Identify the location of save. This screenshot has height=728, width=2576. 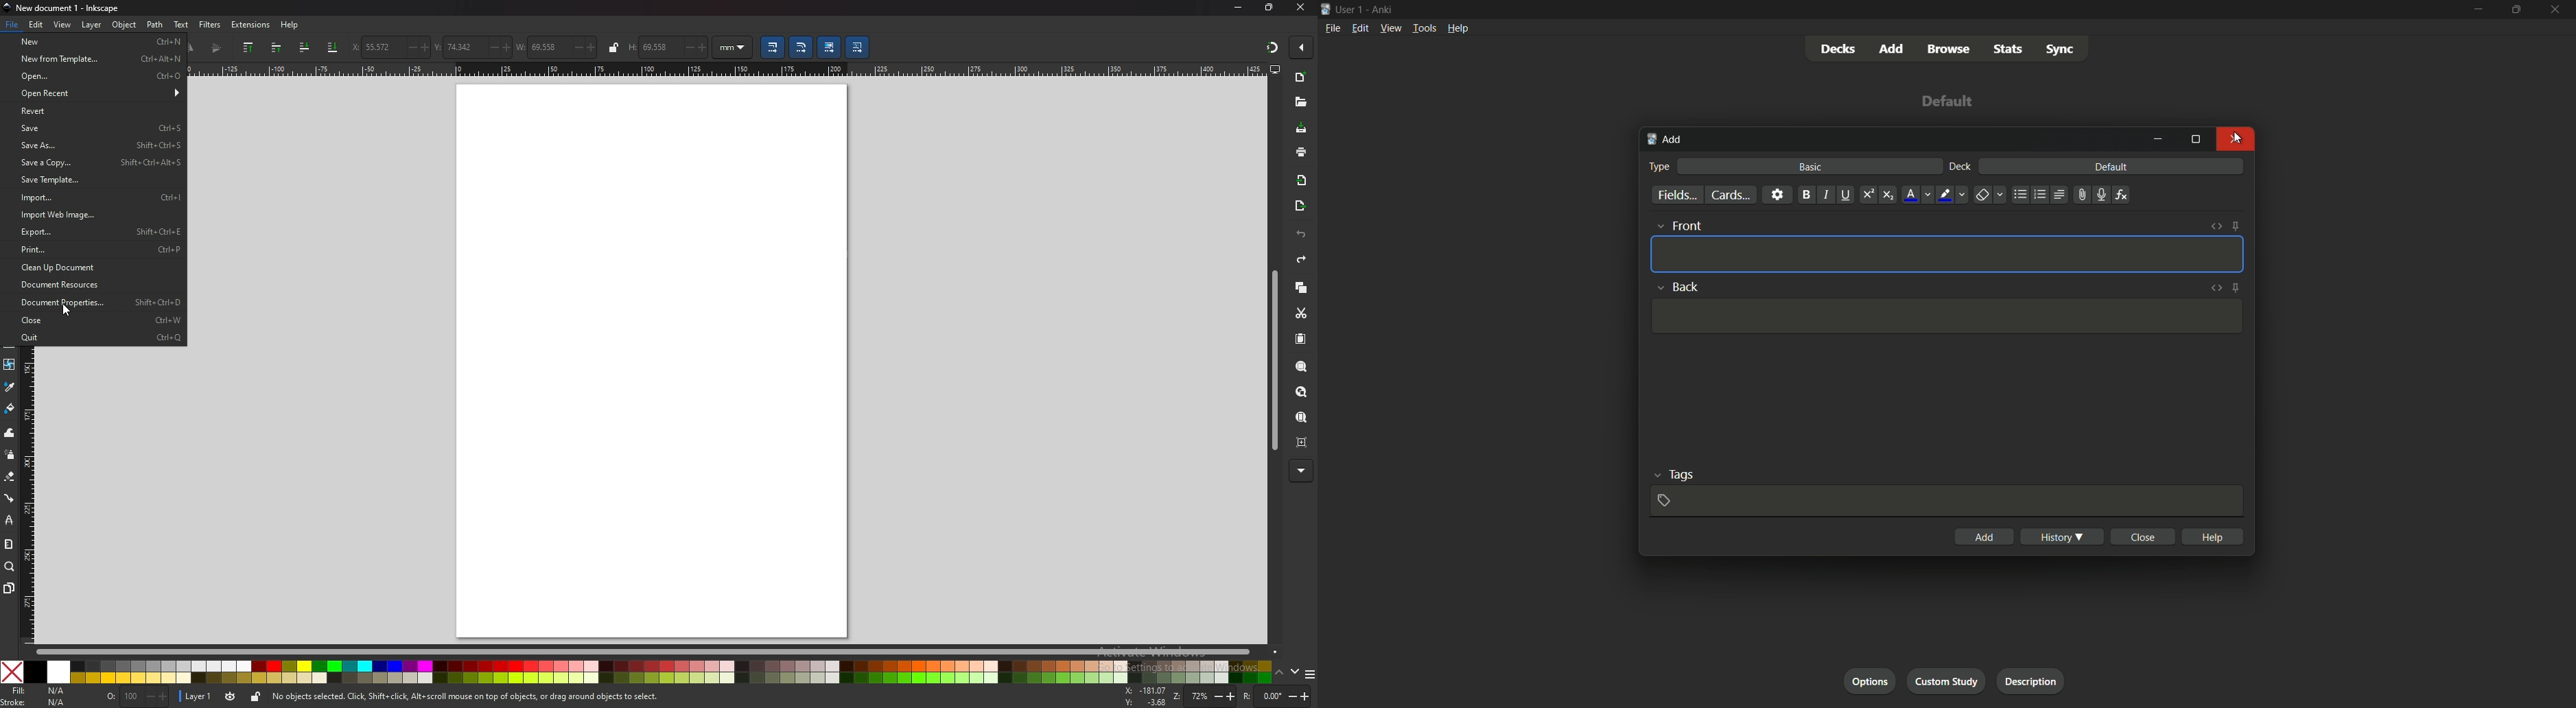
(1301, 128).